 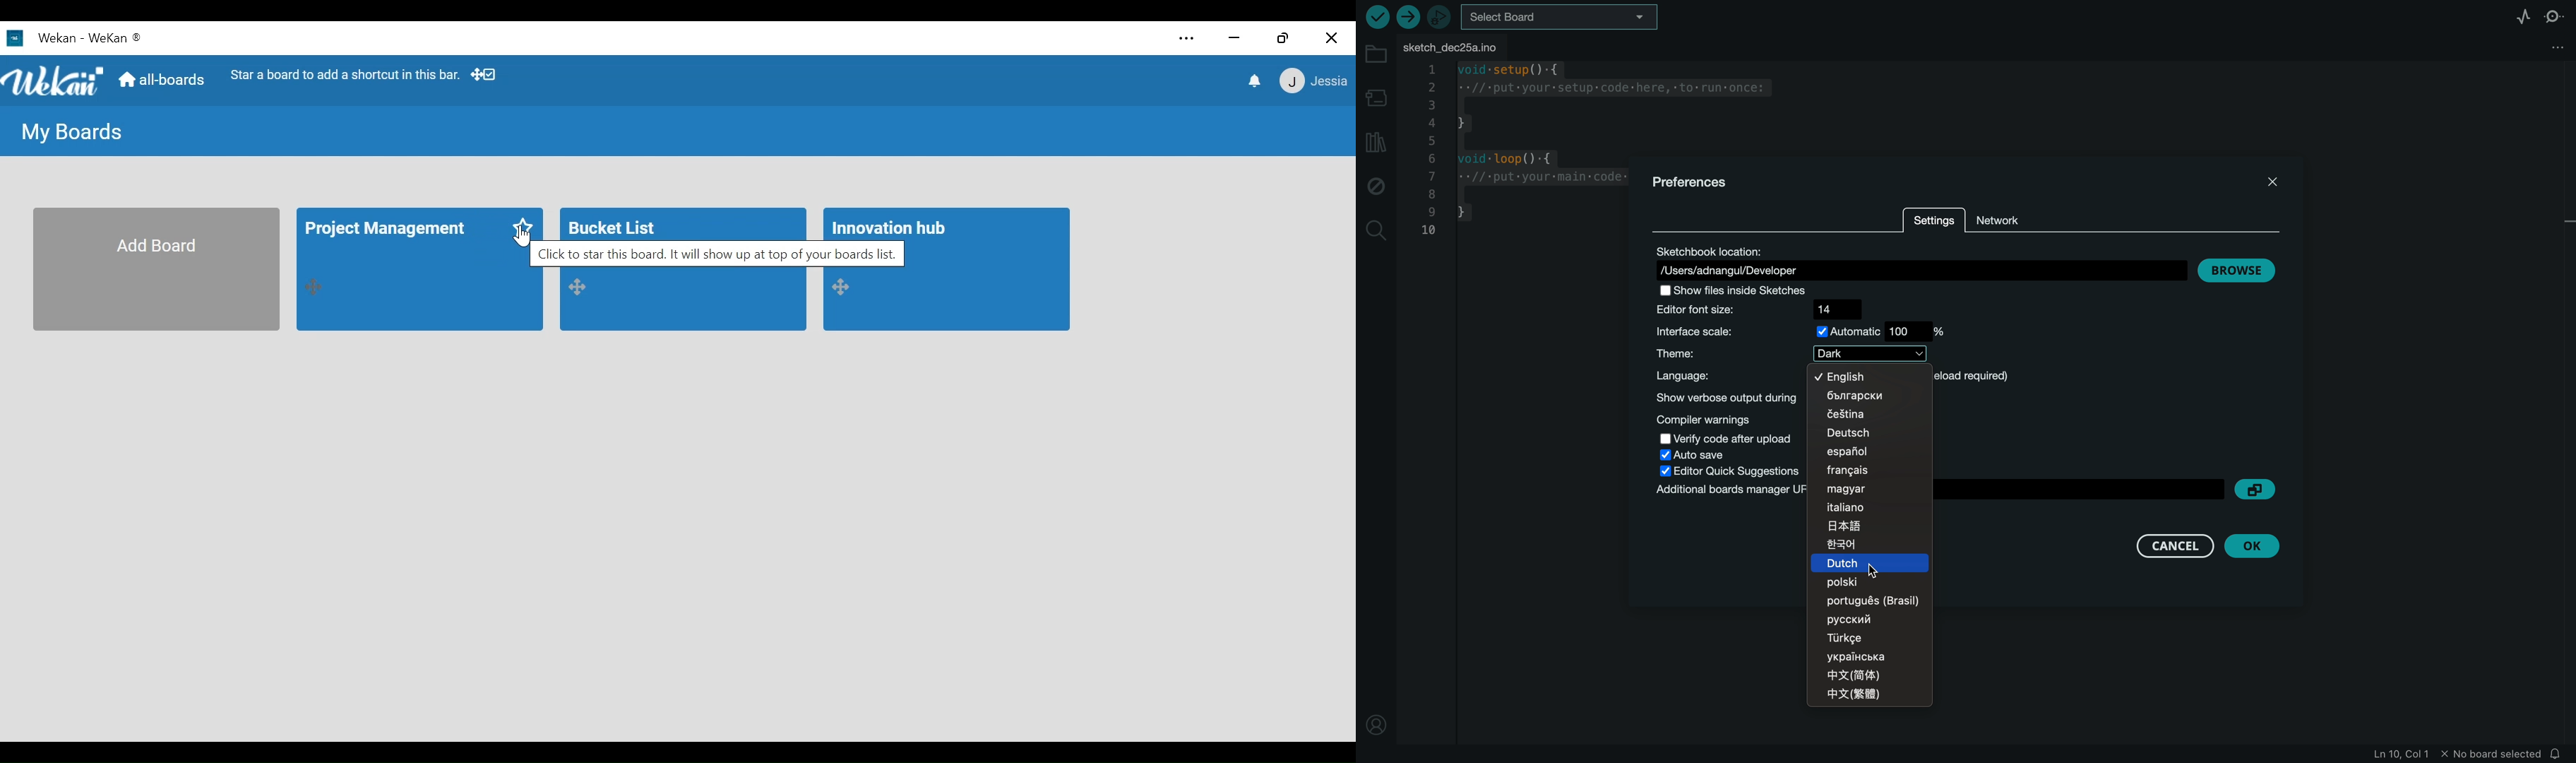 What do you see at coordinates (42, 37) in the screenshot?
I see `Wekan Desktop icon` at bounding box center [42, 37].